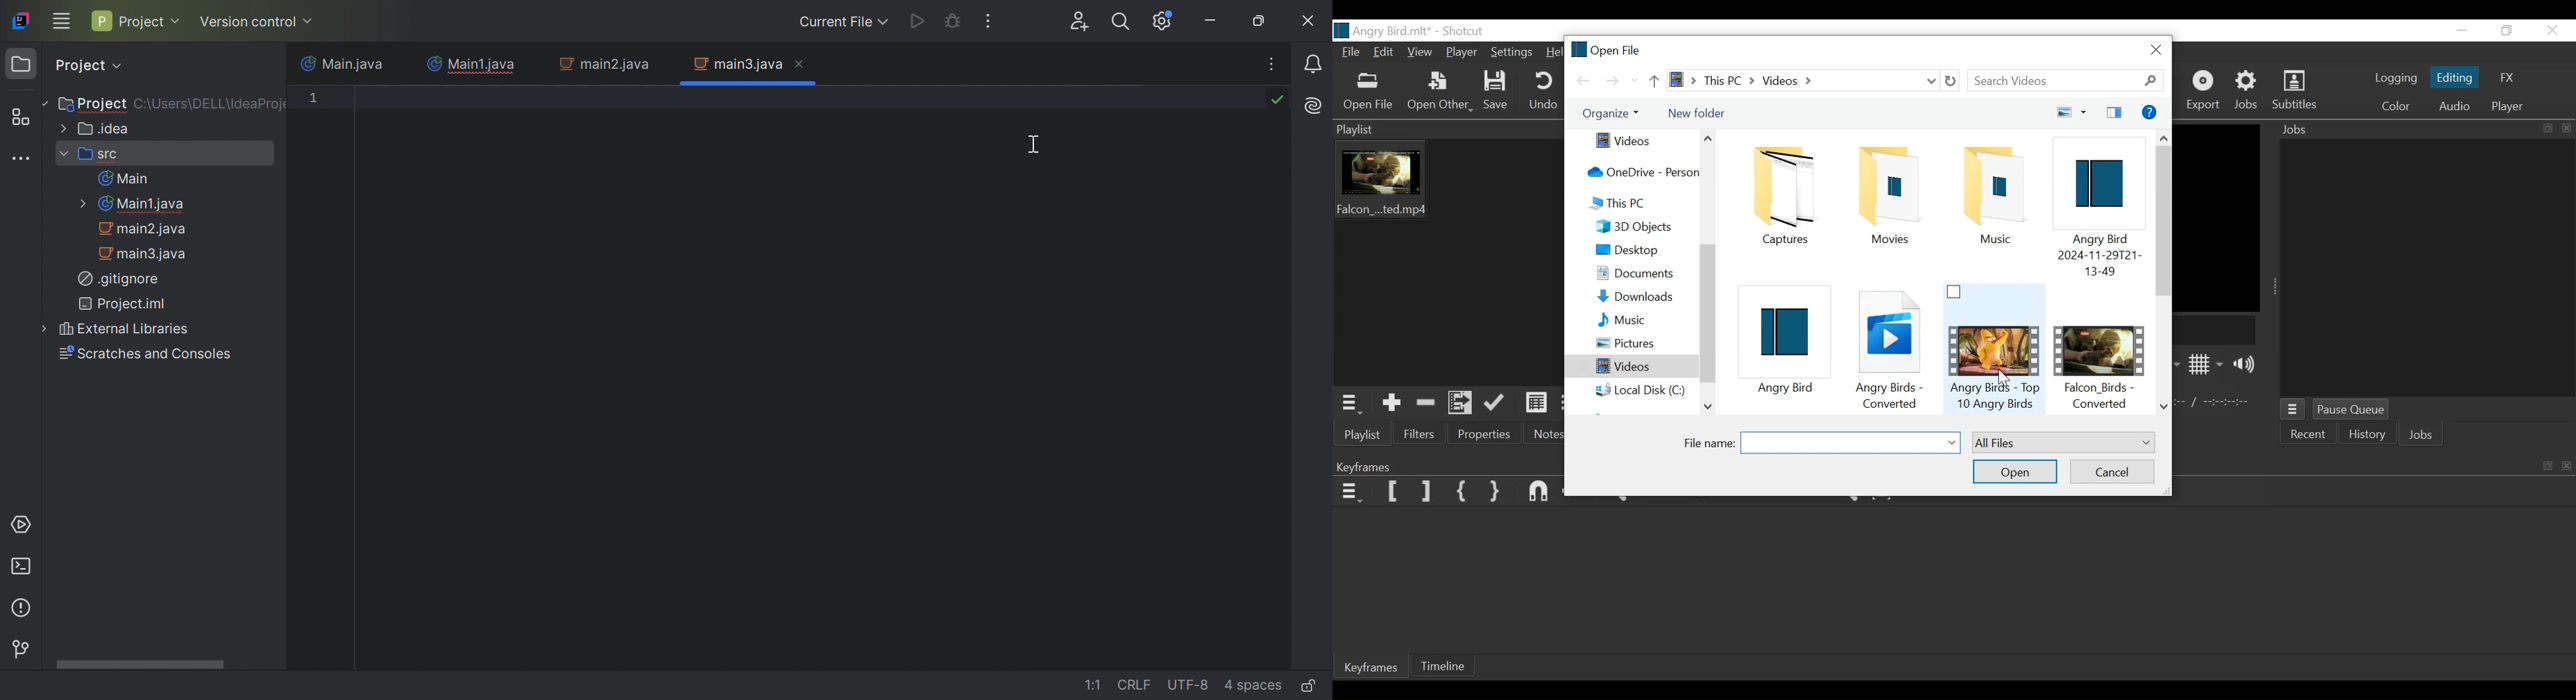  I want to click on Color, so click(2397, 106).